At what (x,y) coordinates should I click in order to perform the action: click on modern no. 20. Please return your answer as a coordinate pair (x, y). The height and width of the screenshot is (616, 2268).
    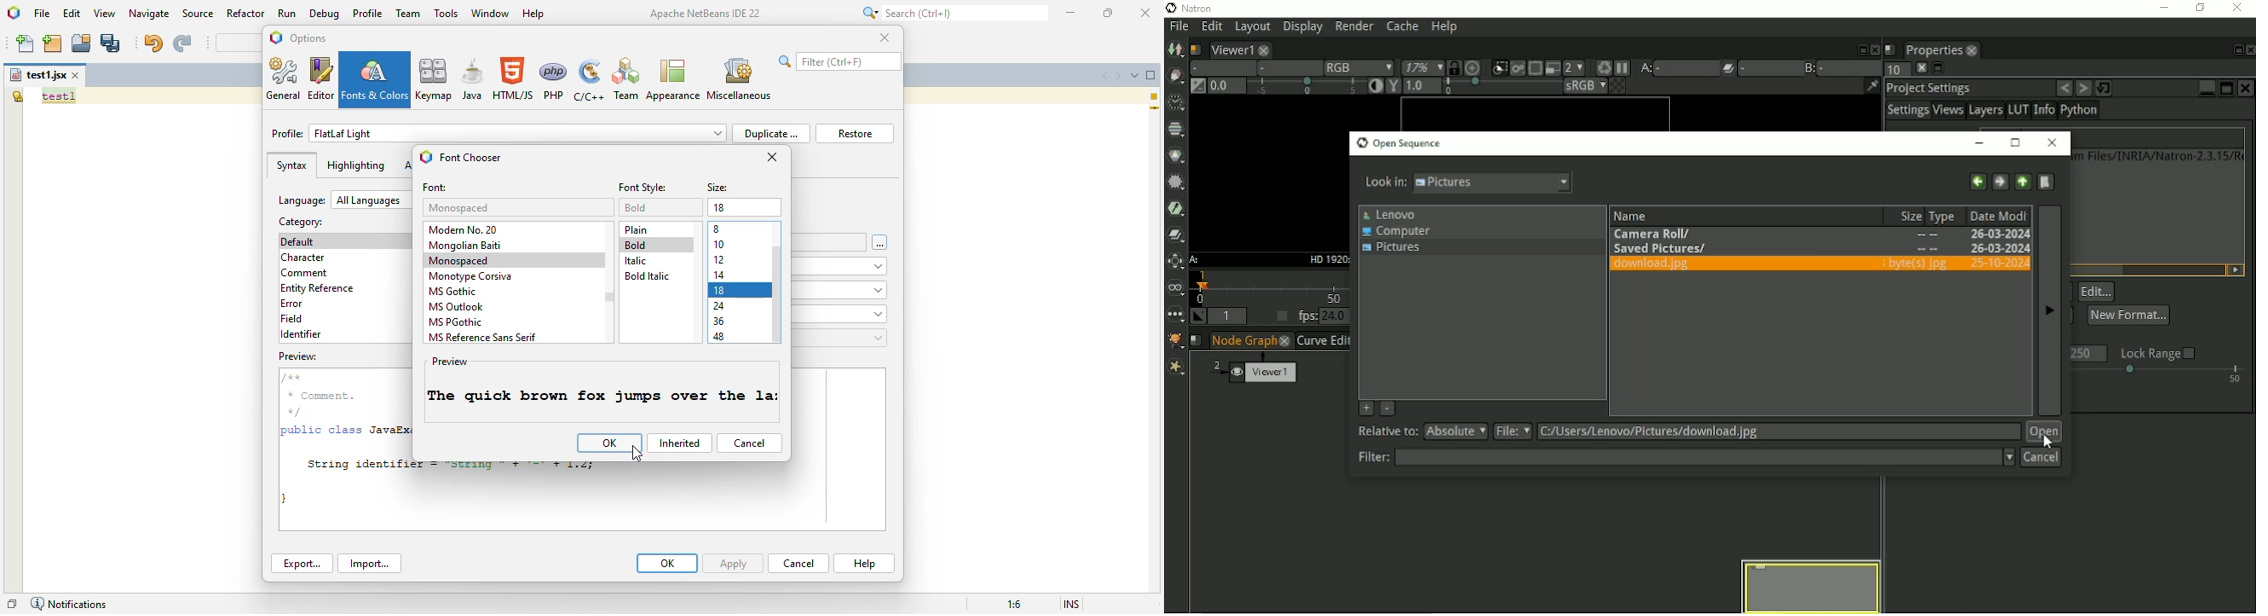
    Looking at the image, I should click on (466, 229).